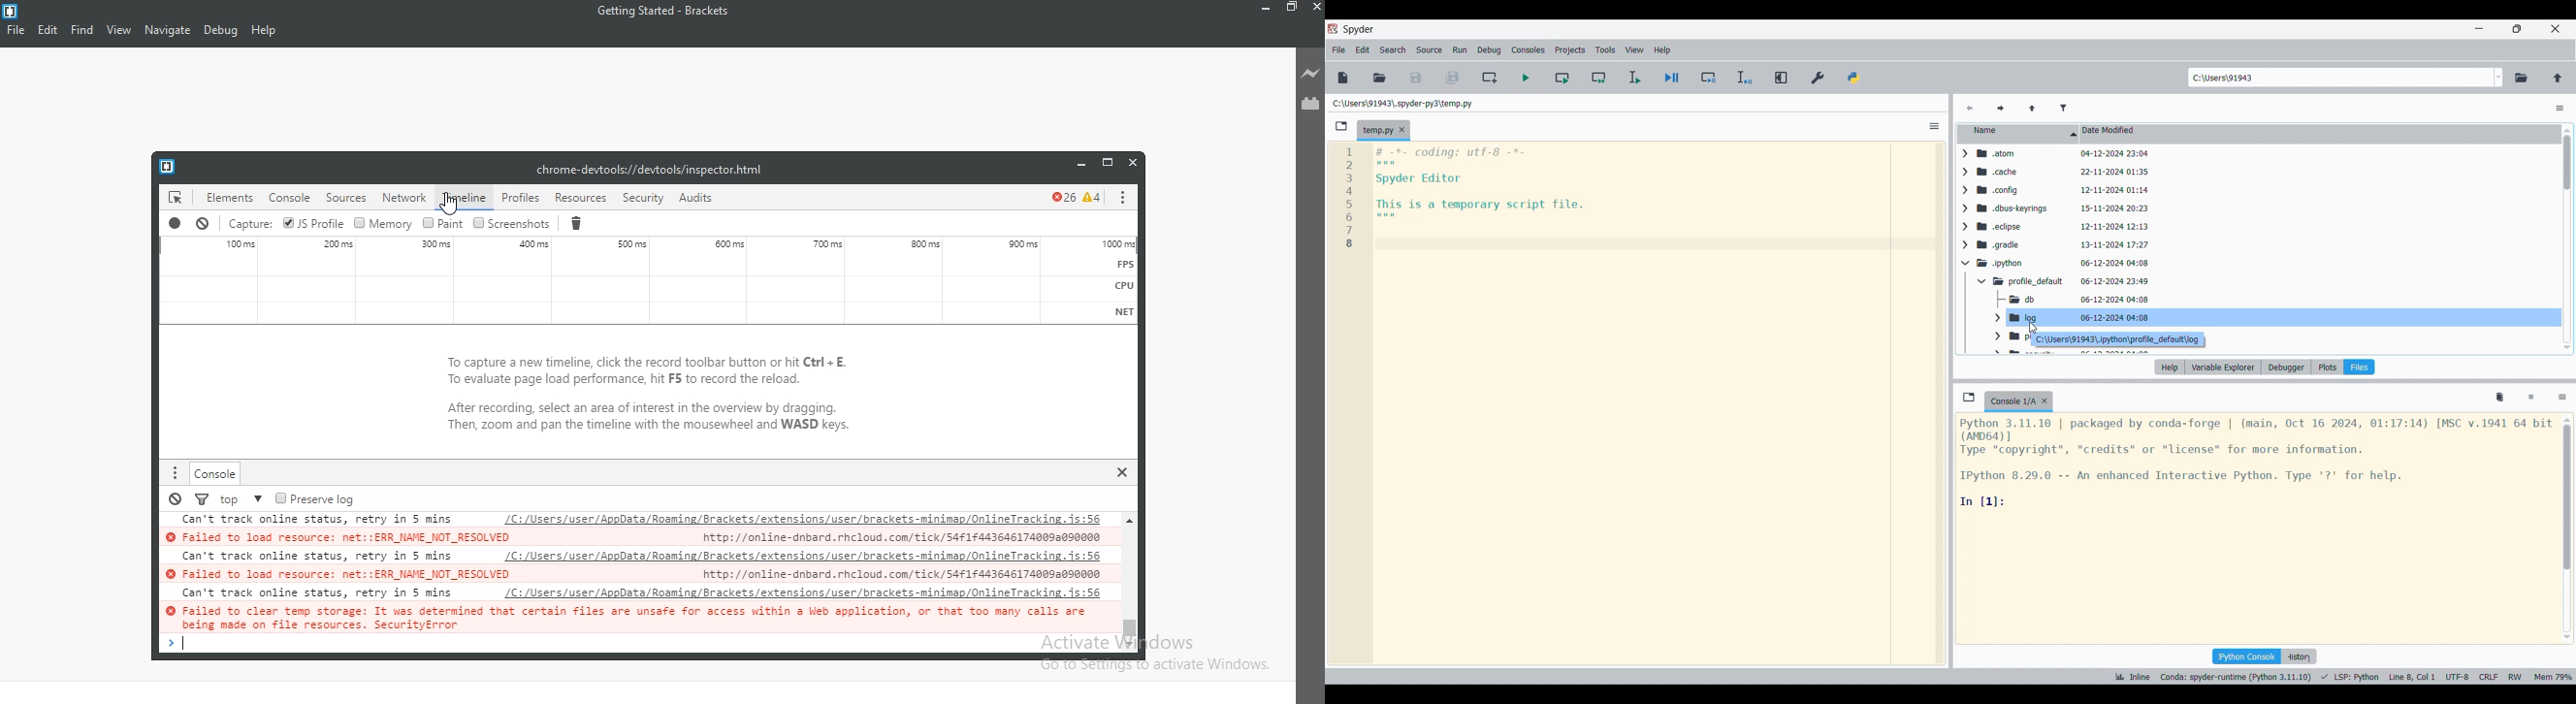 The image size is (2576, 728). What do you see at coordinates (291, 197) in the screenshot?
I see `console` at bounding box center [291, 197].